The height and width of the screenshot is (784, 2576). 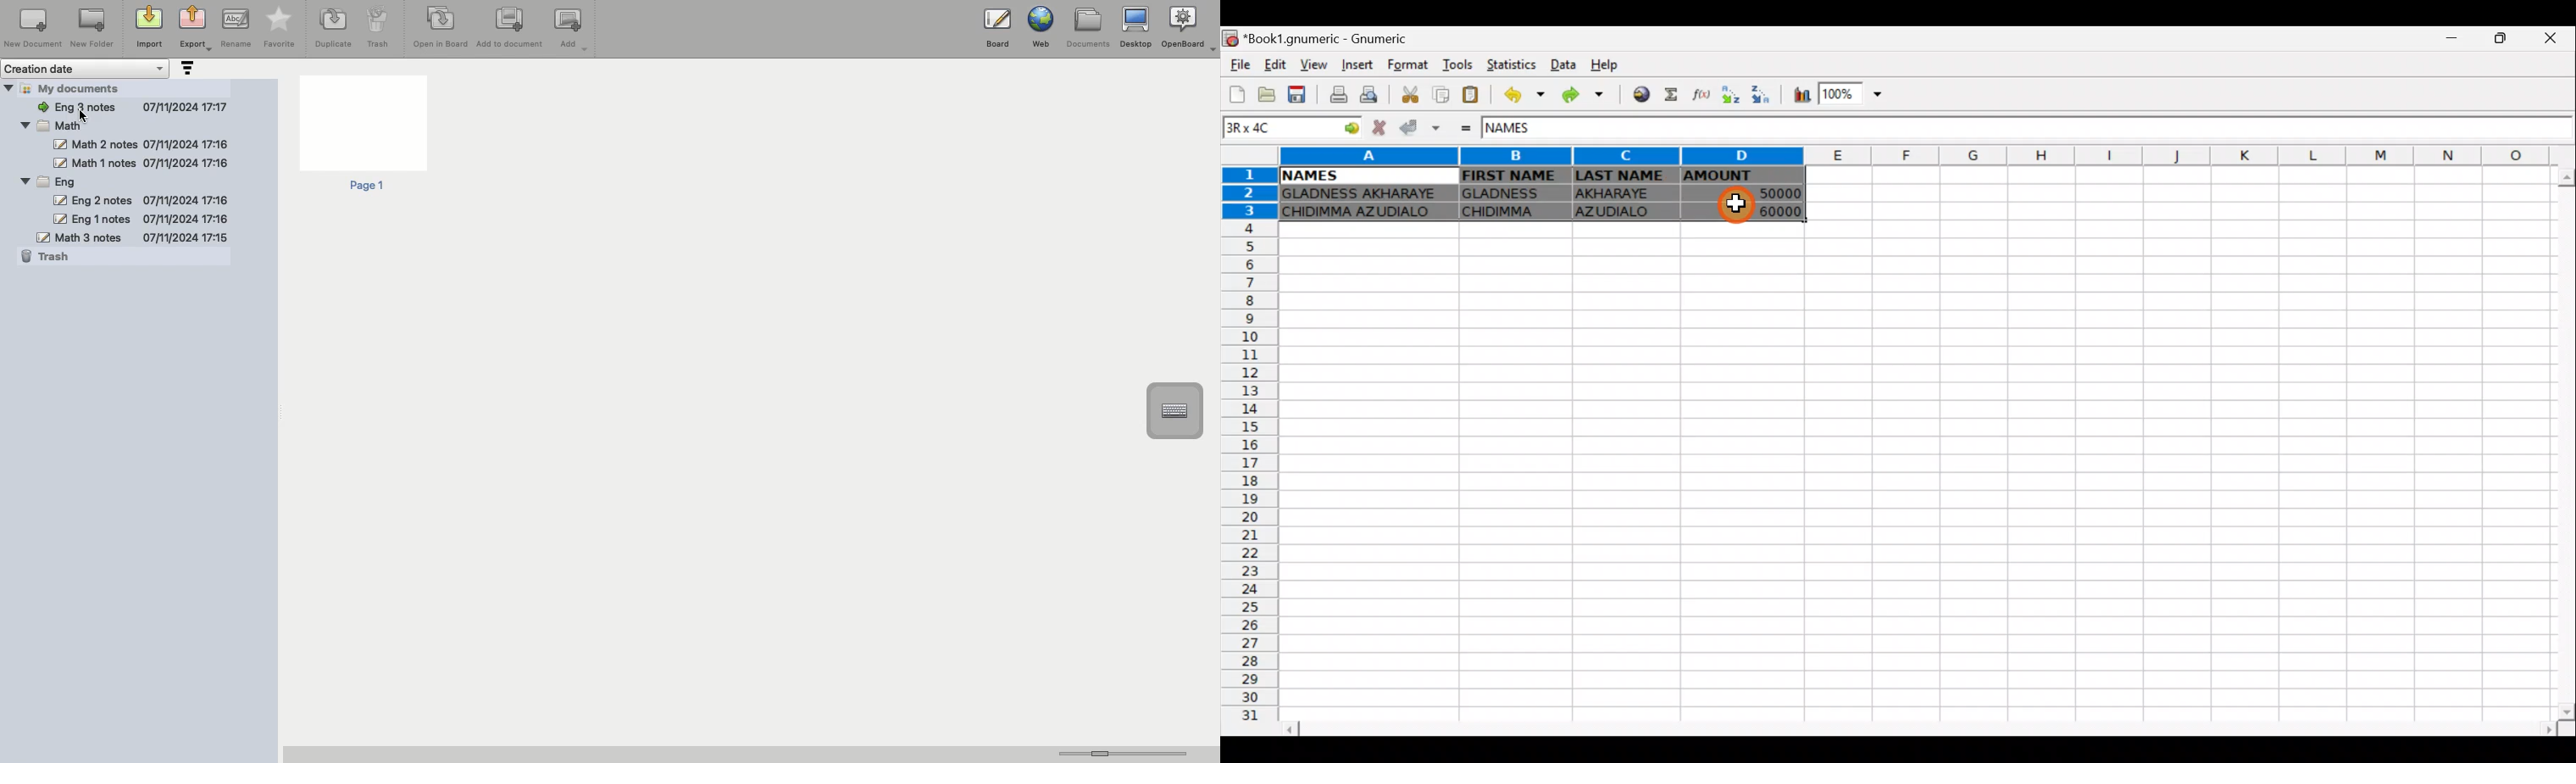 What do you see at coordinates (1467, 130) in the screenshot?
I see `Enter formula` at bounding box center [1467, 130].